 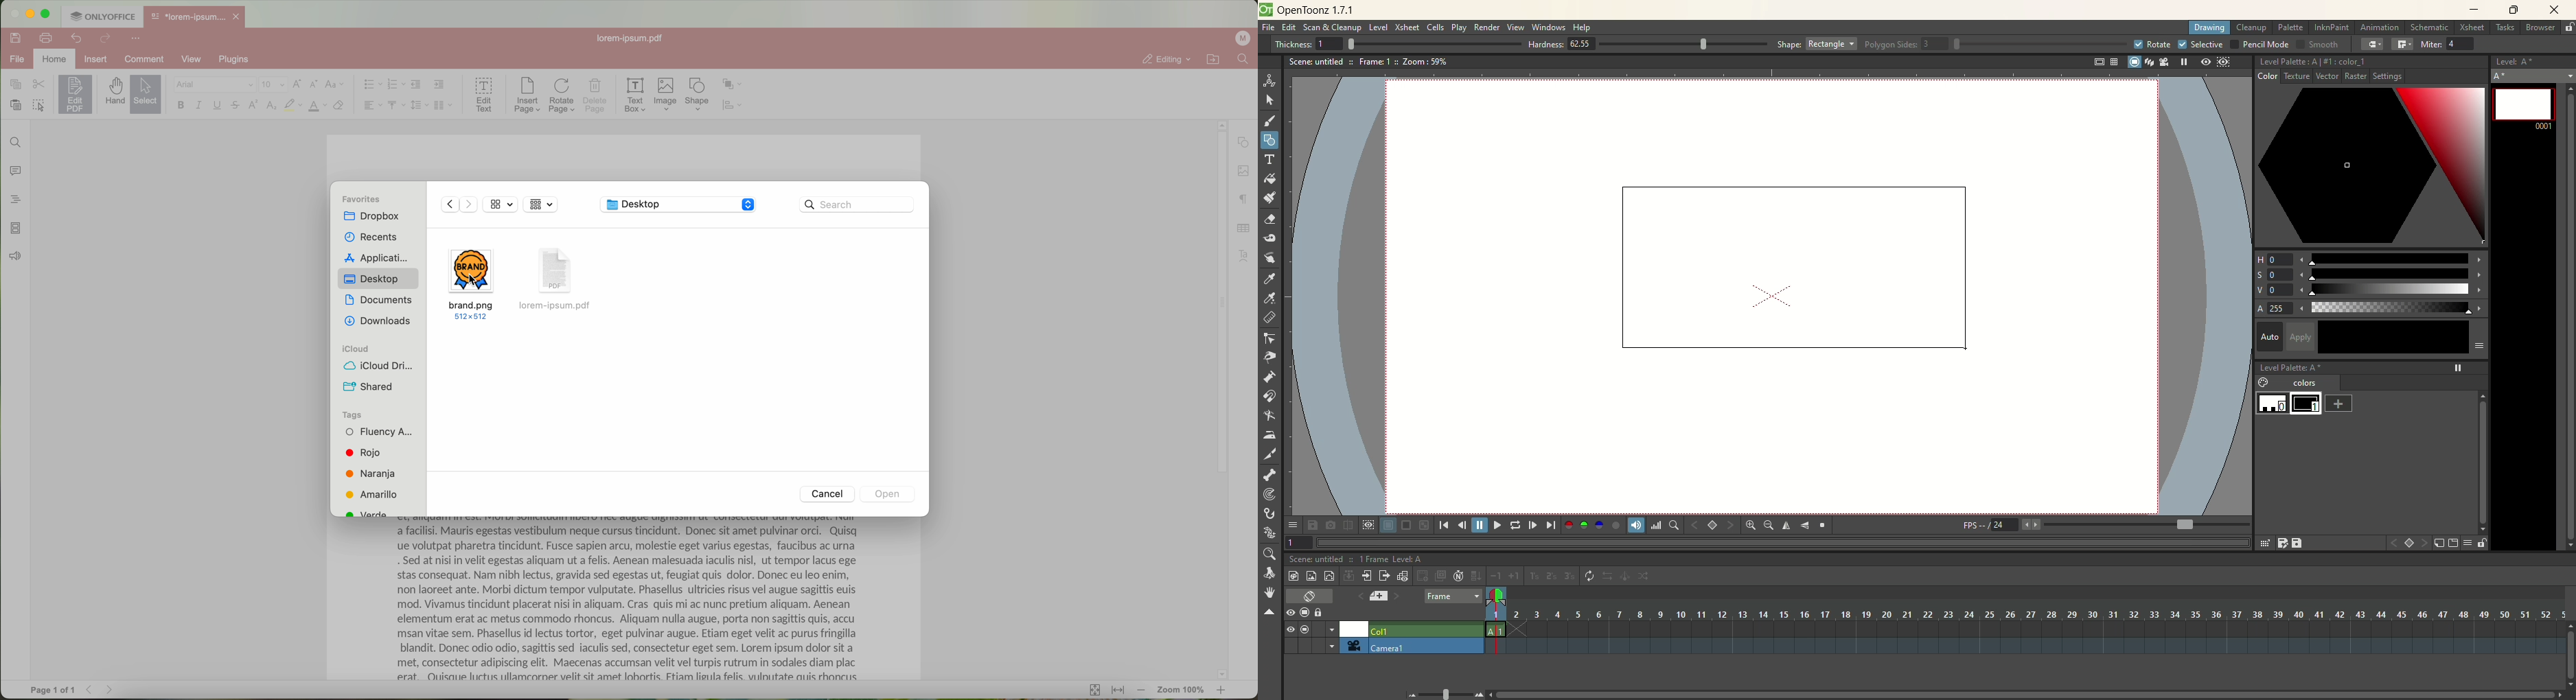 I want to click on highlight color, so click(x=292, y=106).